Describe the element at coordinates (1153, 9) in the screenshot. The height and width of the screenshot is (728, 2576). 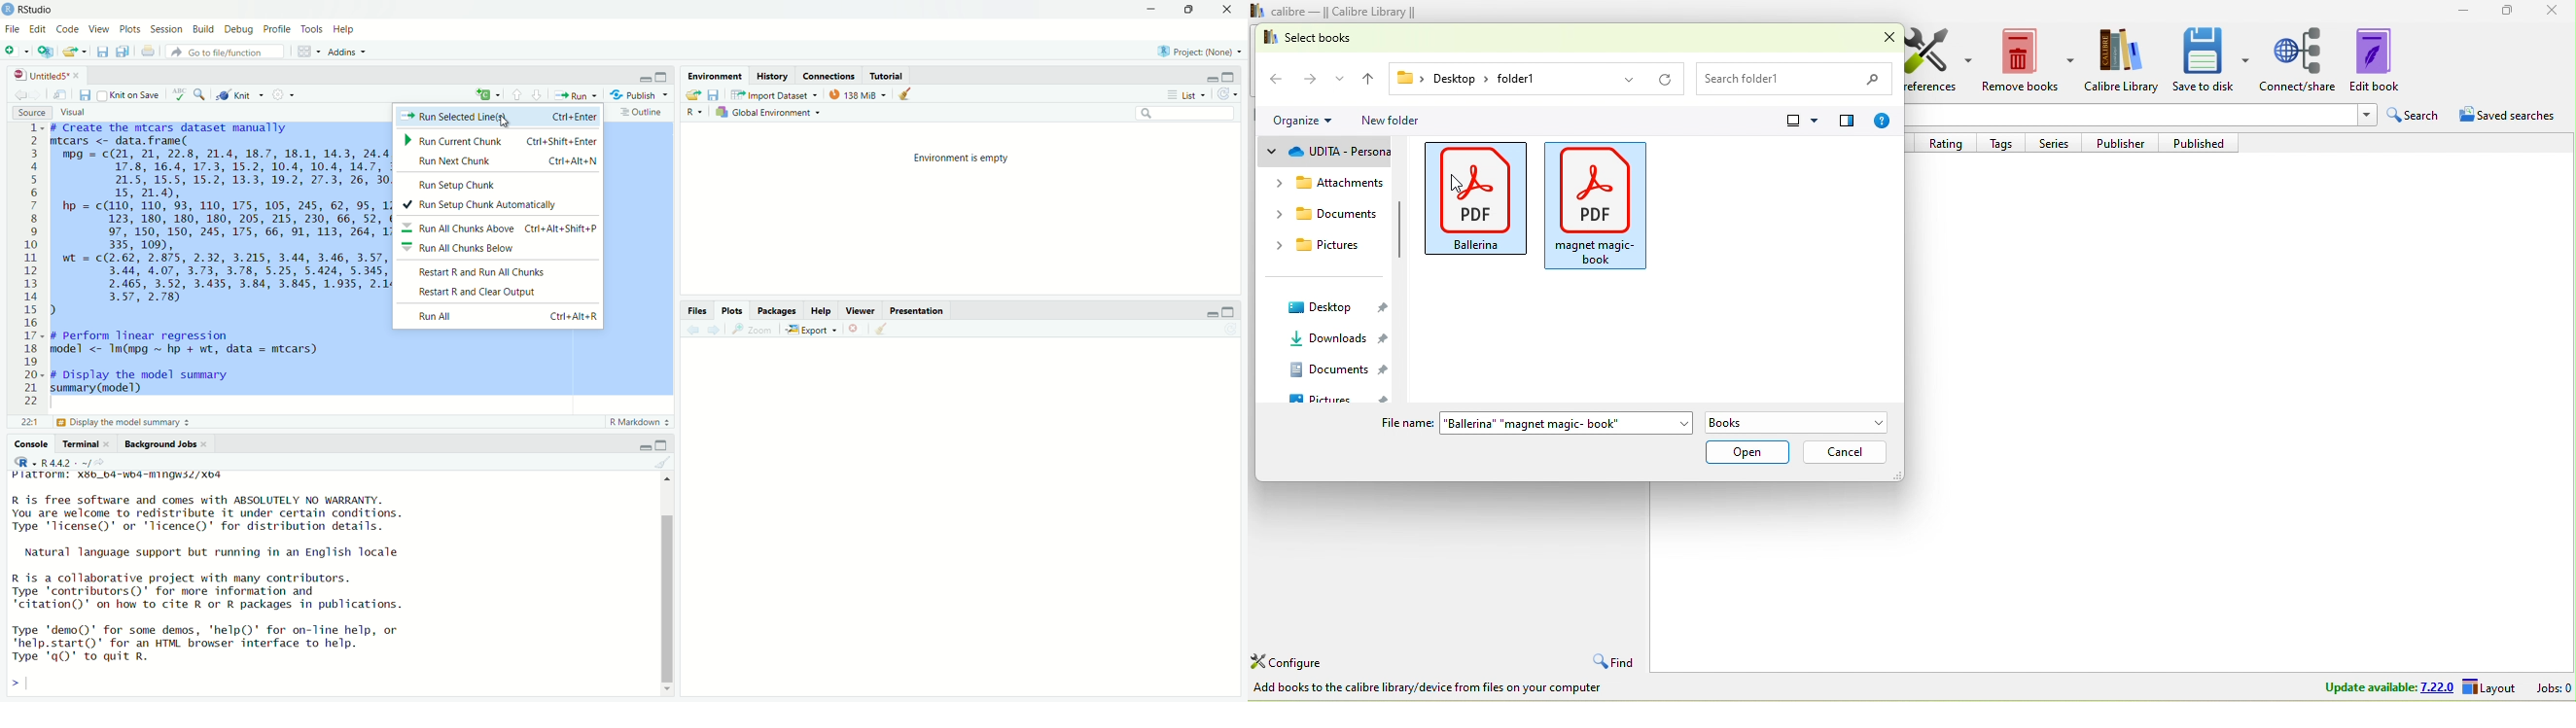
I see `minimize` at that location.